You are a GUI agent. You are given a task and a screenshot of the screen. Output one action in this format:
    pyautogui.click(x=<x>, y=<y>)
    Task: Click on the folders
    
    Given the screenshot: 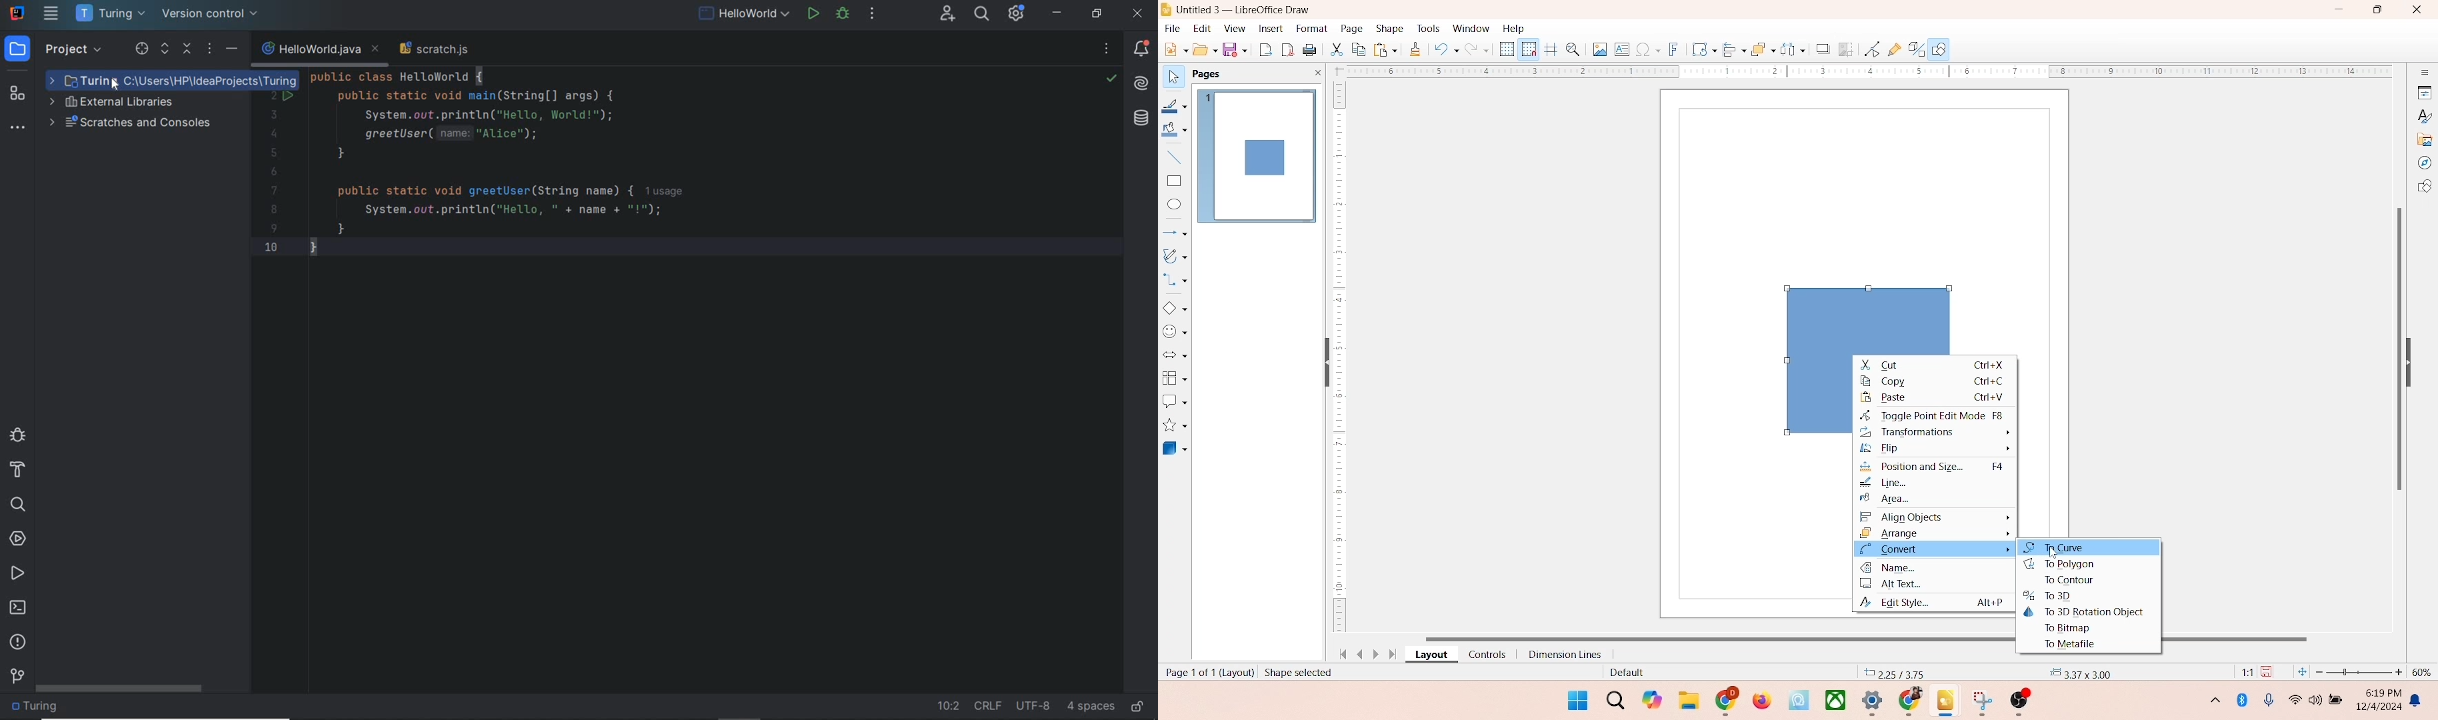 What is the action you would take?
    pyautogui.click(x=1688, y=698)
    